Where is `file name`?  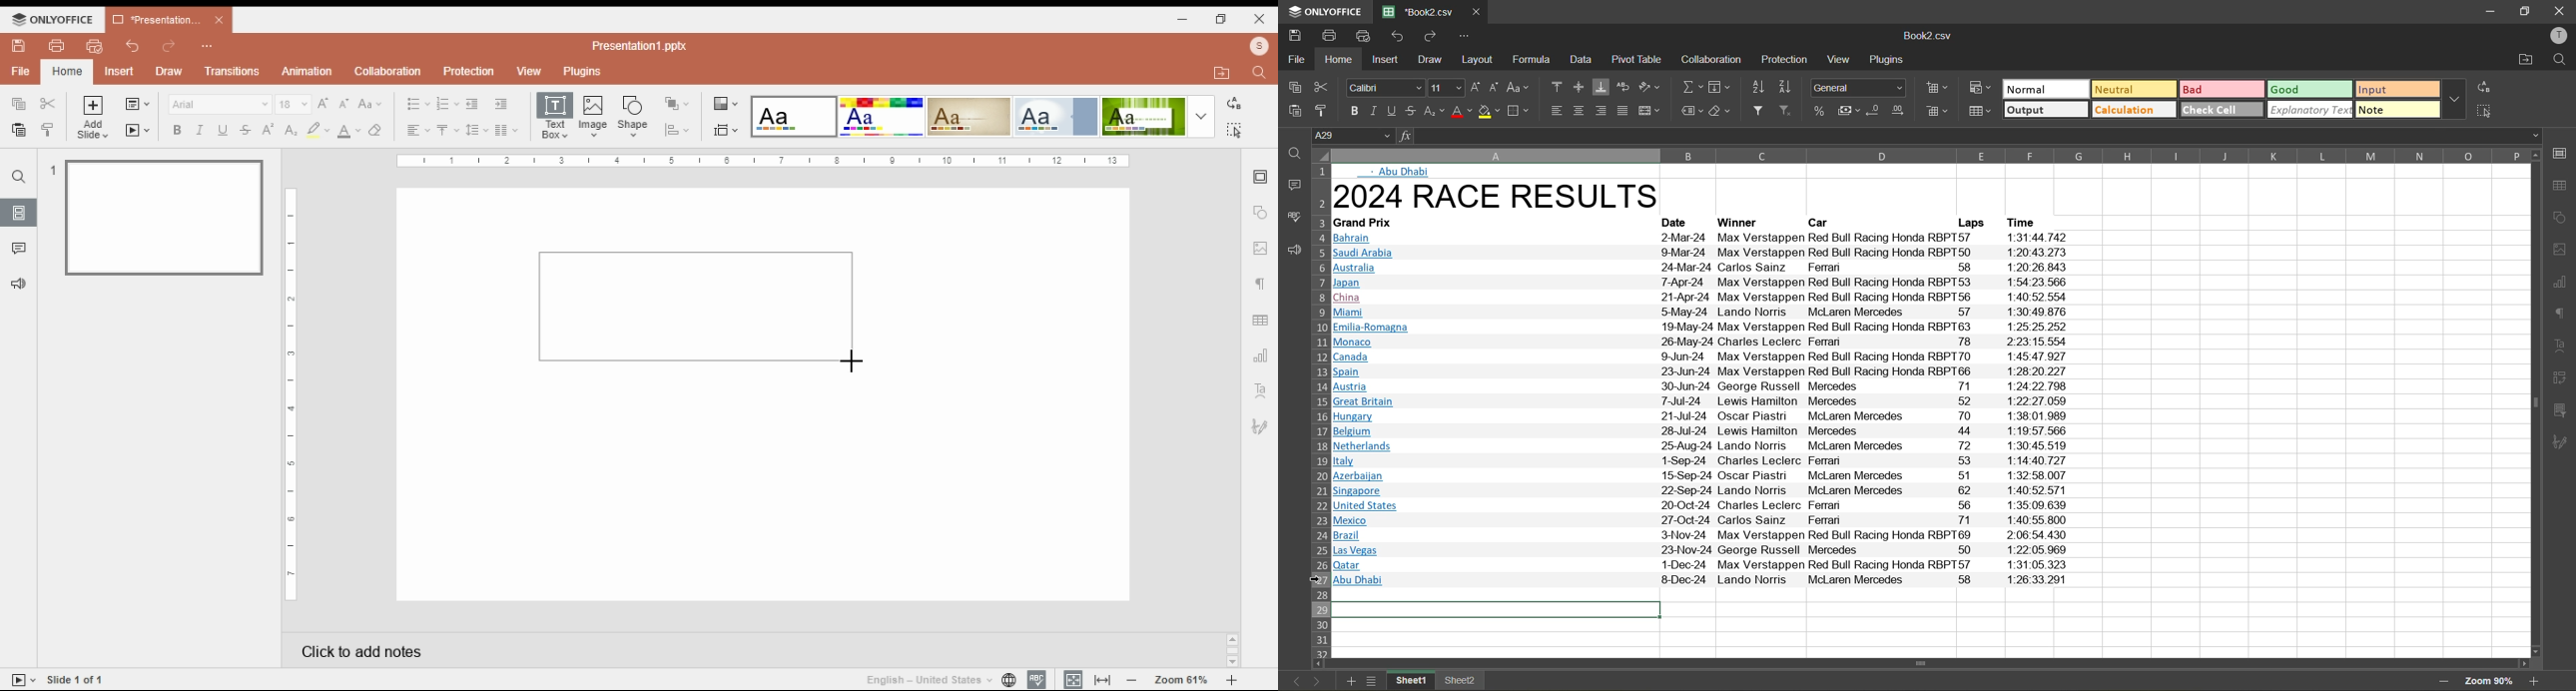 file name is located at coordinates (1931, 37).